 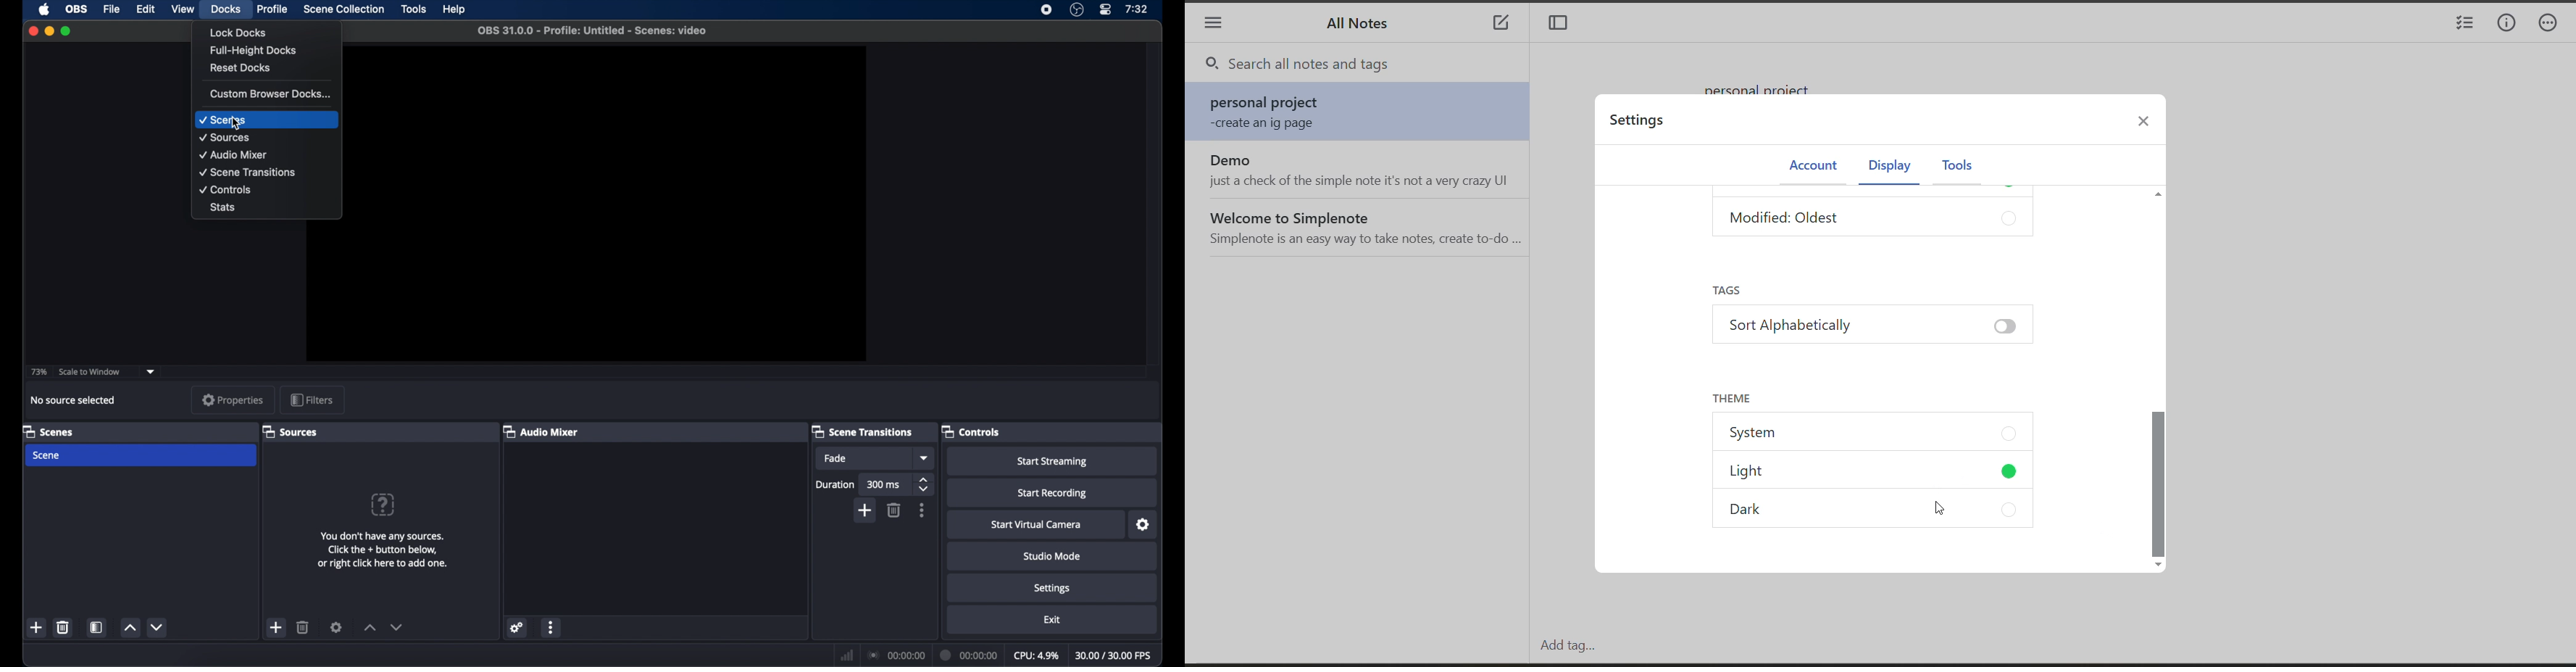 I want to click on obs studio, so click(x=1077, y=10).